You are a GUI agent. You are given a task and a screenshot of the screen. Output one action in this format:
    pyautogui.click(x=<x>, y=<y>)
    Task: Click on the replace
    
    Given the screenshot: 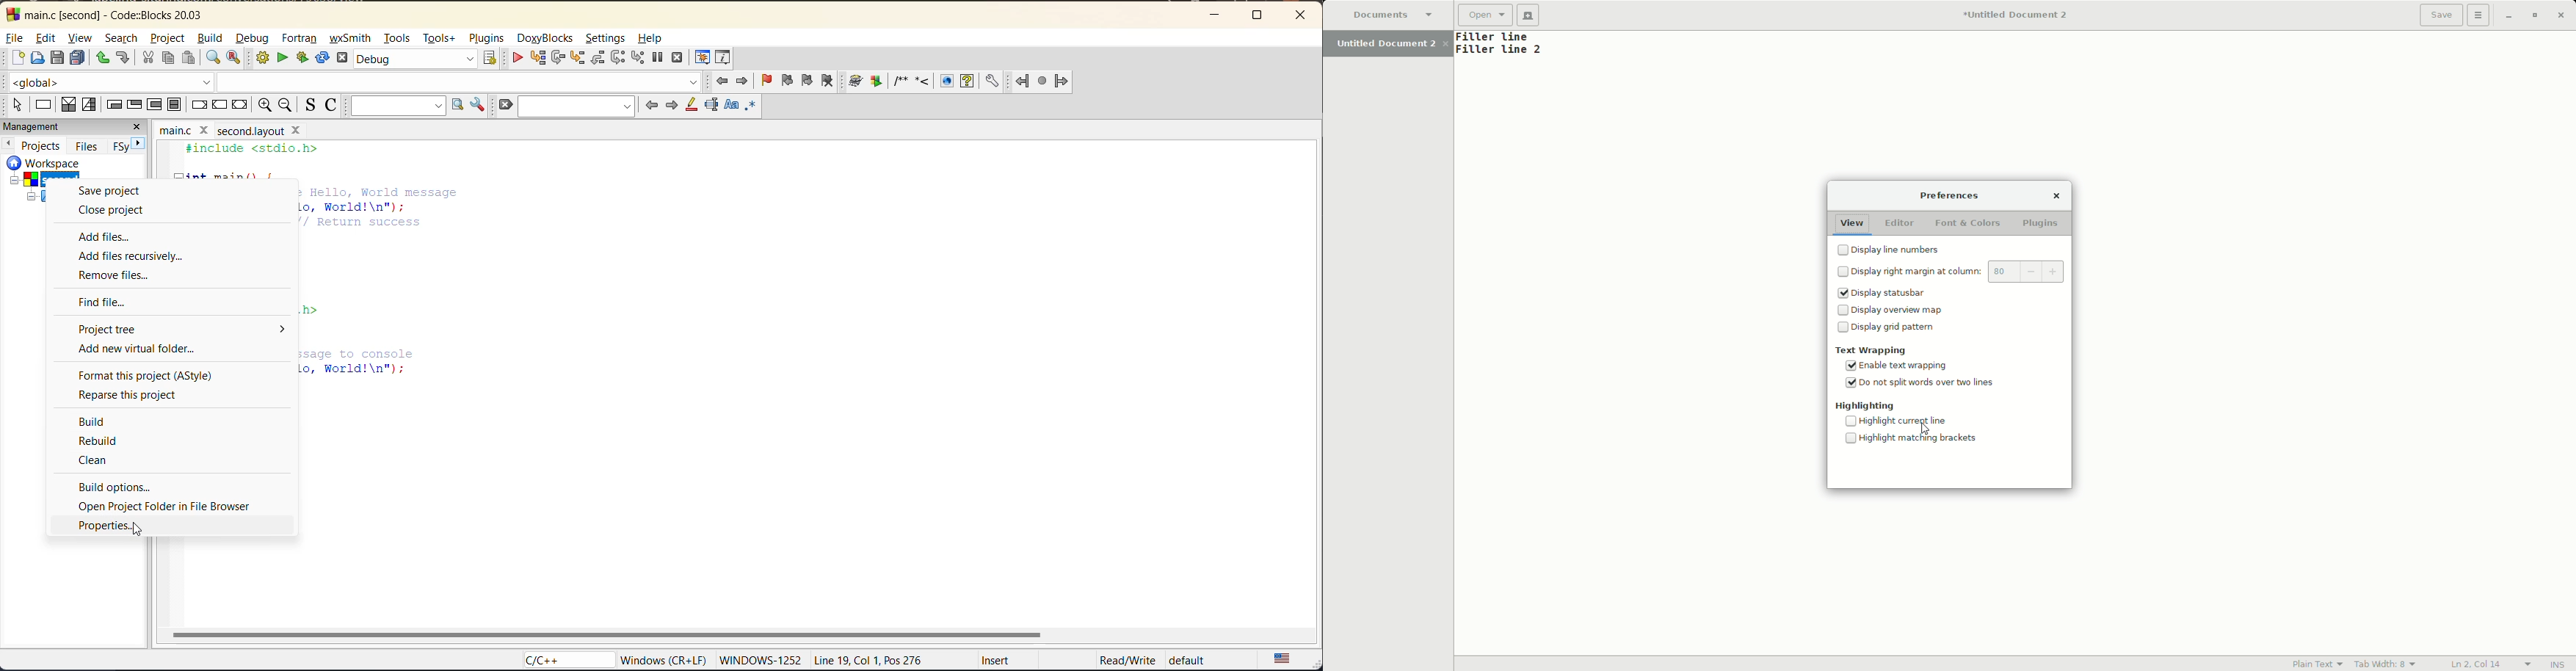 What is the action you would take?
    pyautogui.click(x=234, y=57)
    